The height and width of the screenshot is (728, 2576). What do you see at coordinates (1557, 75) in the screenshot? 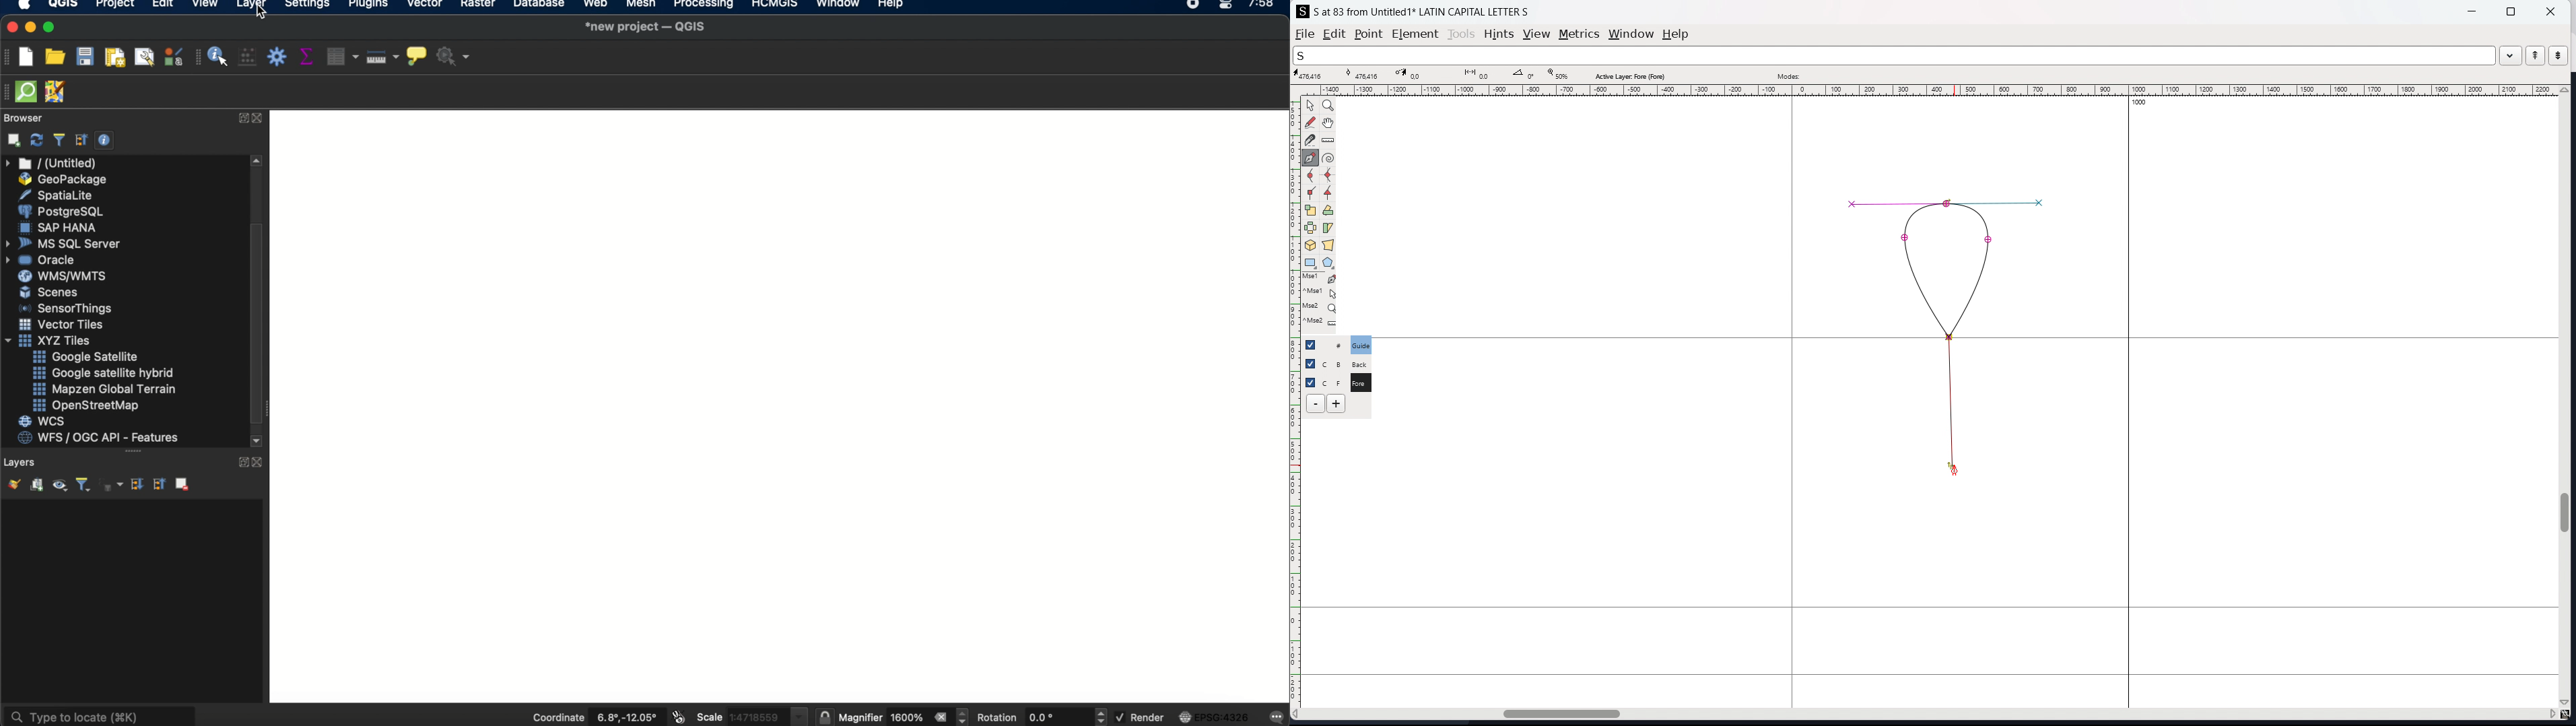
I see `zoom level` at bounding box center [1557, 75].